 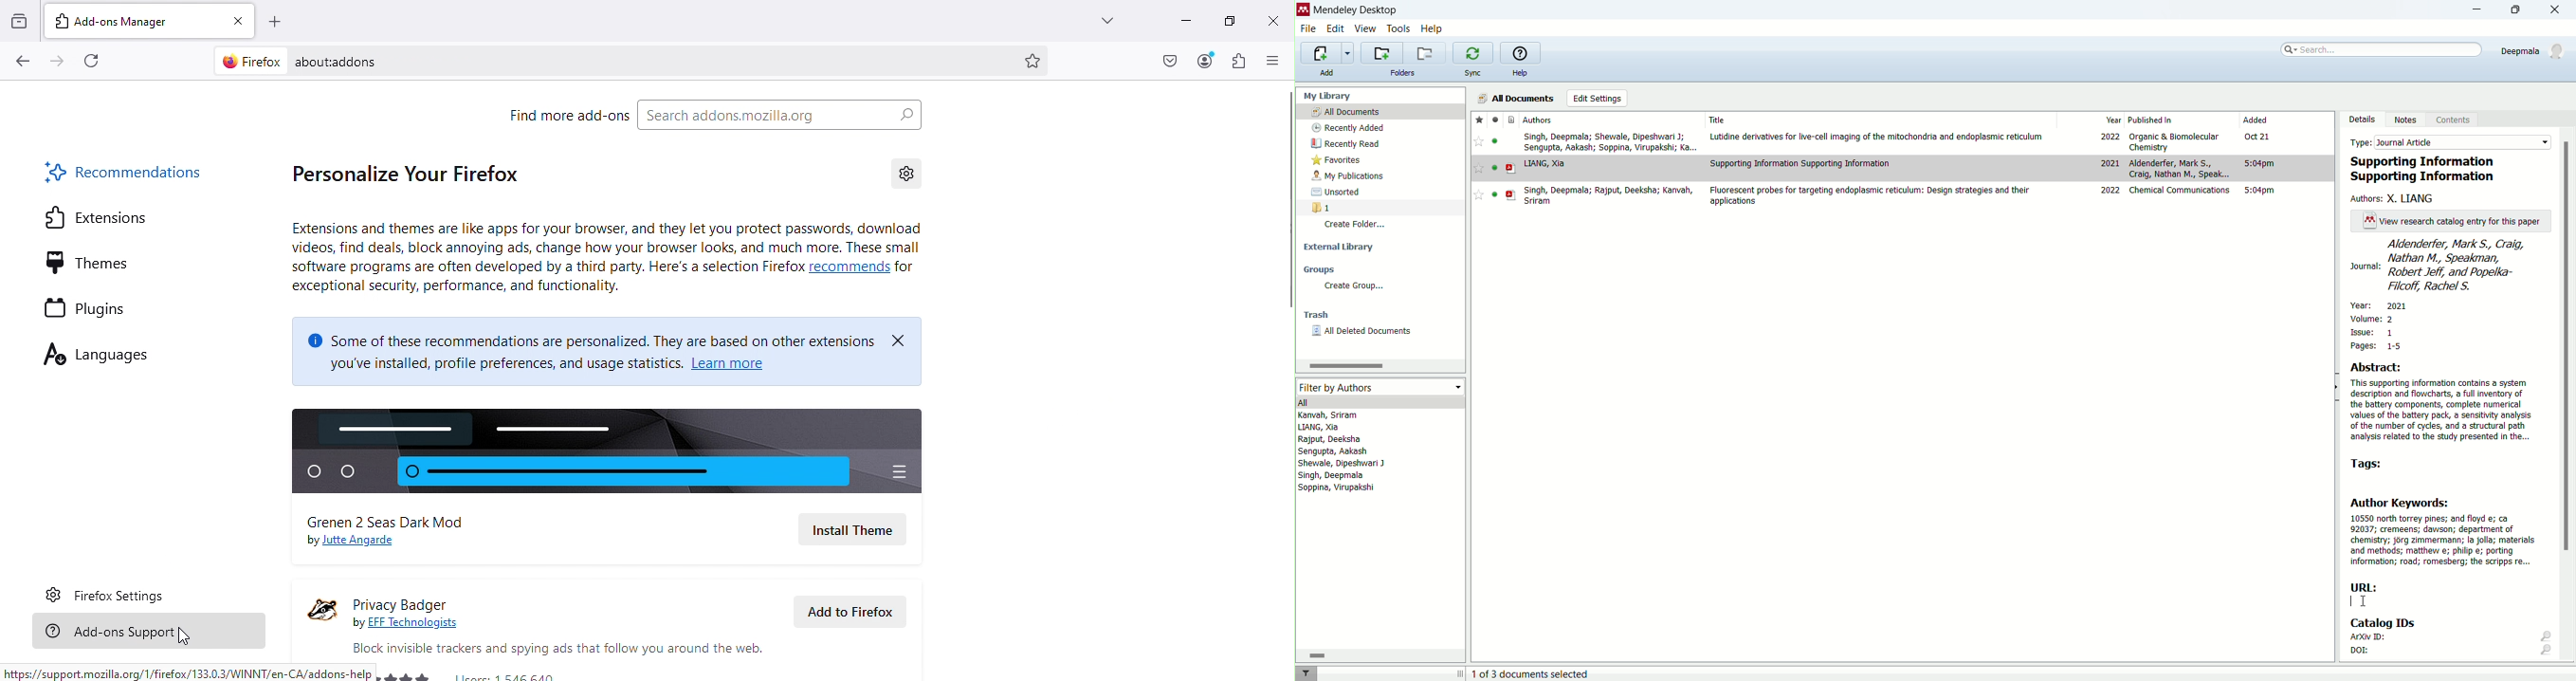 What do you see at coordinates (2373, 346) in the screenshot?
I see `pages: 1-5` at bounding box center [2373, 346].